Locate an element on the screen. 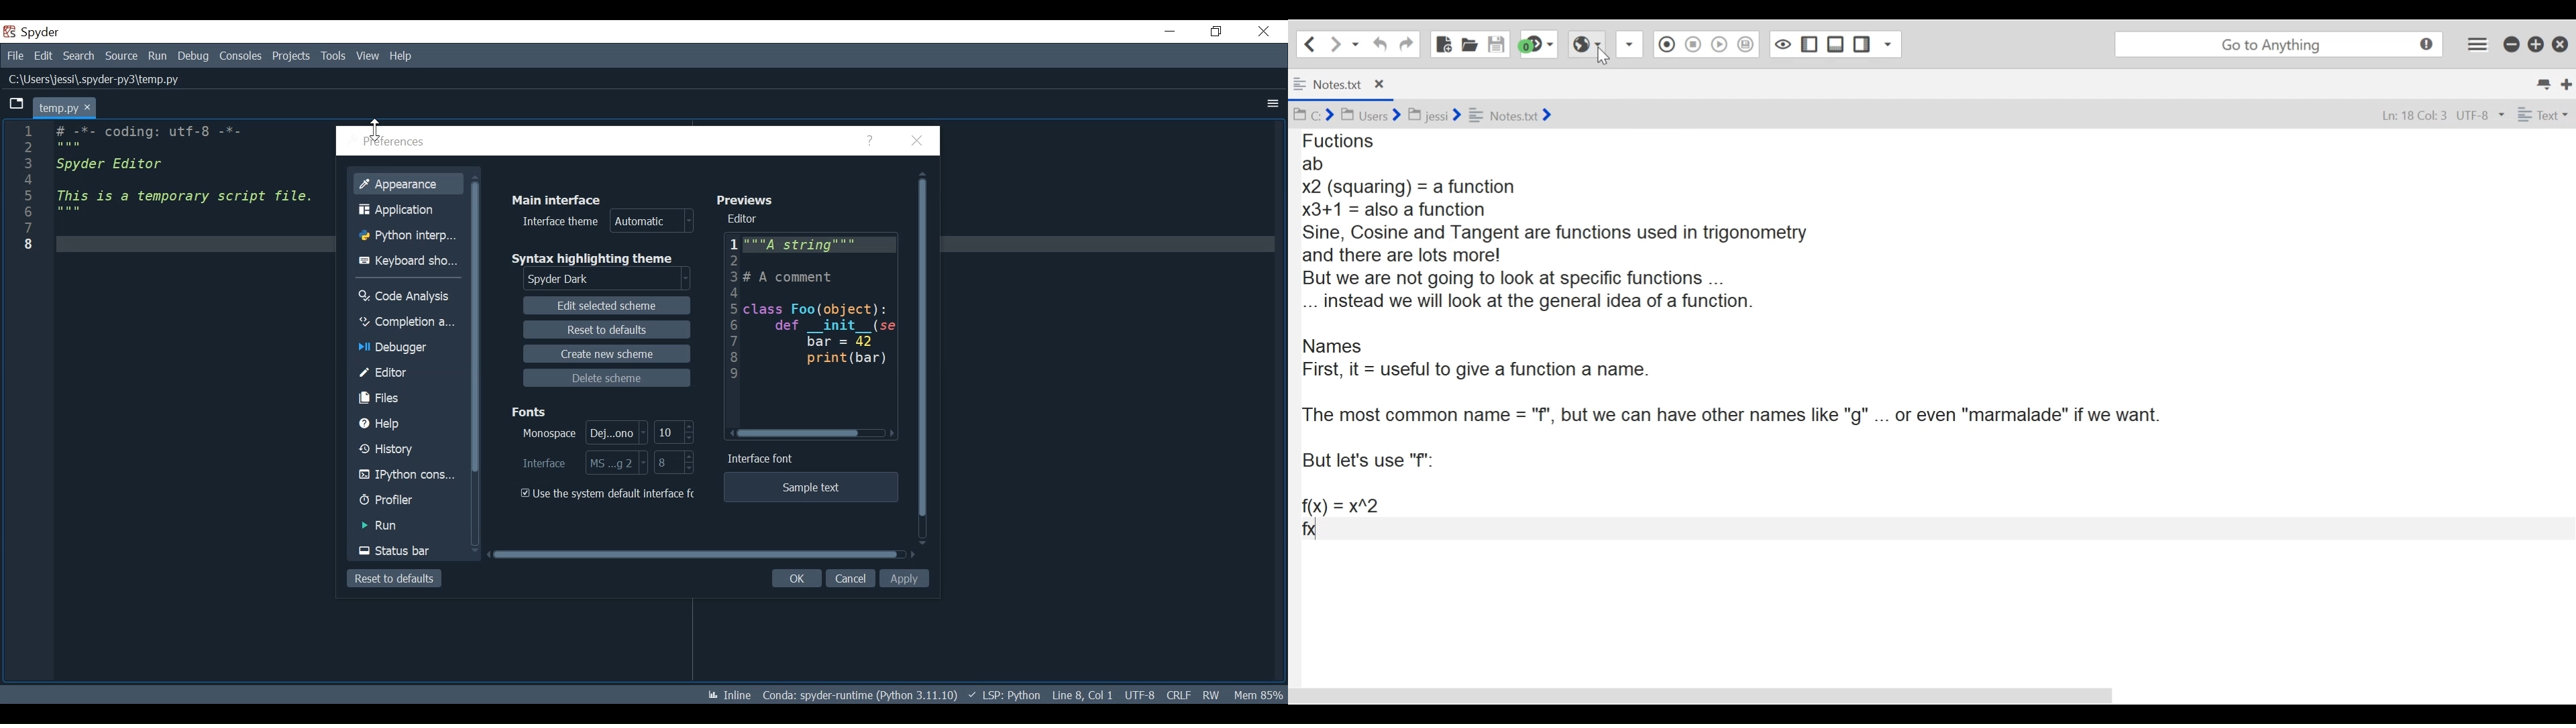 Image resolution: width=2576 pixels, height=728 pixels. Spyder Desktop Icon is located at coordinates (33, 32).